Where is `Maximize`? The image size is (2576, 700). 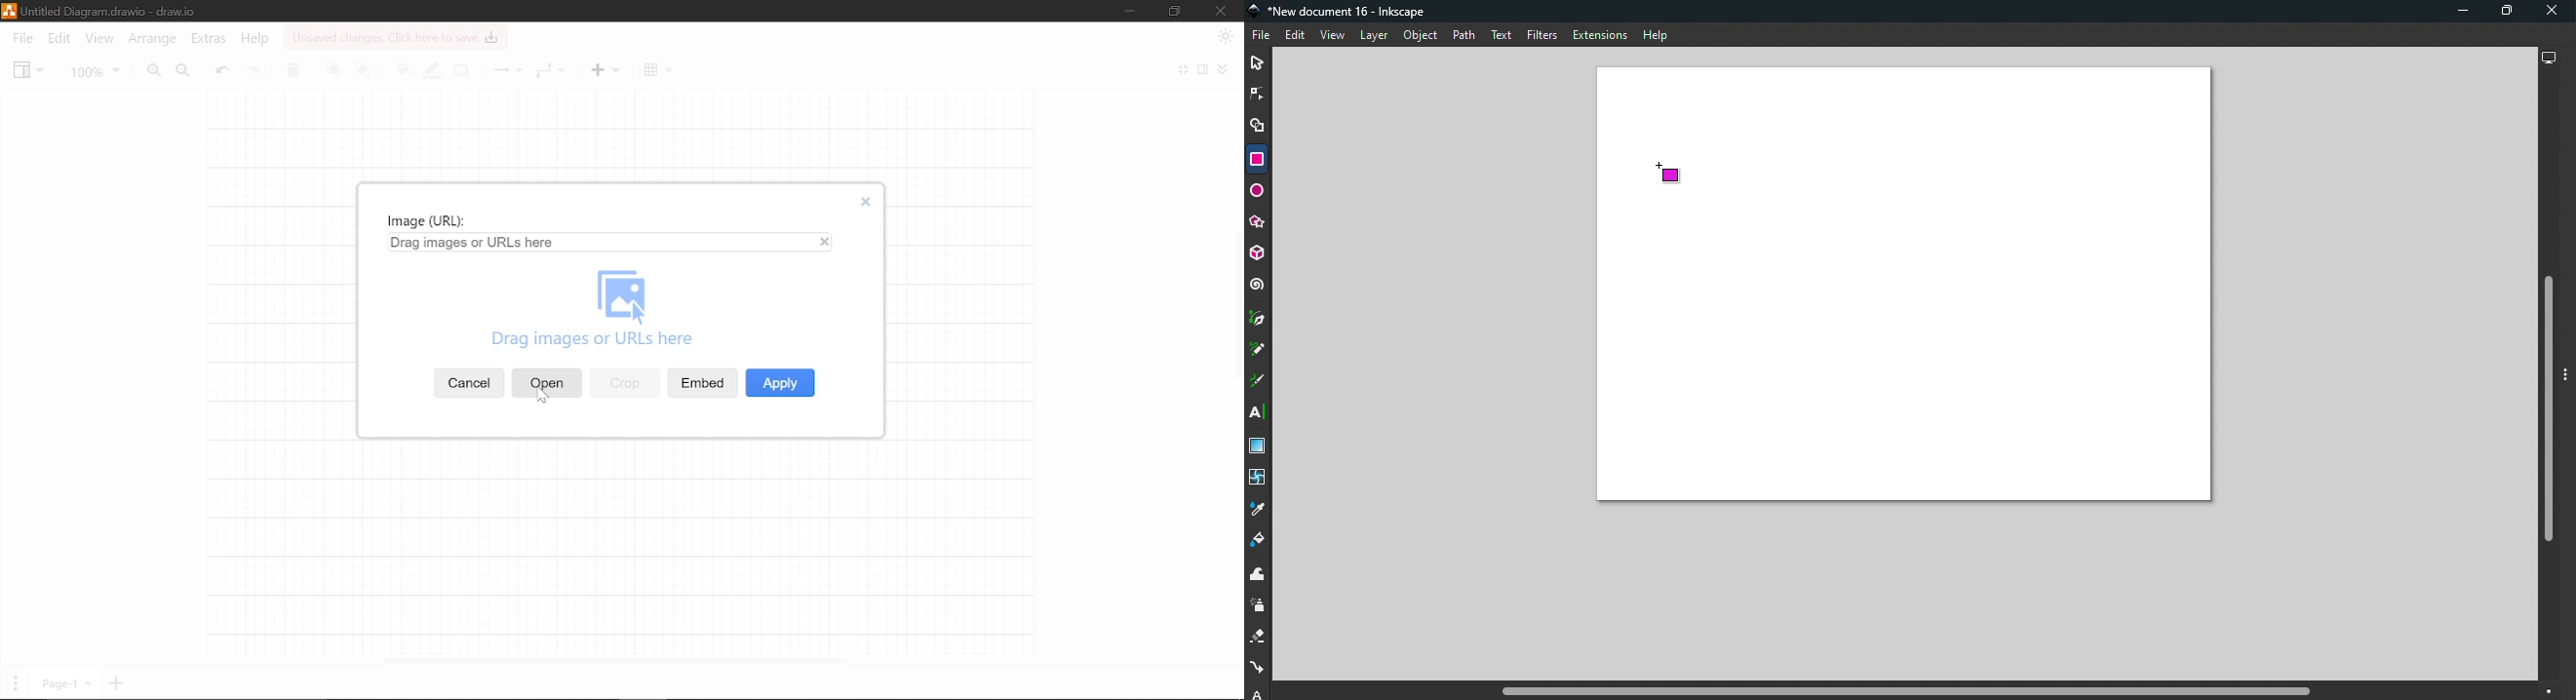 Maximize is located at coordinates (2500, 14).